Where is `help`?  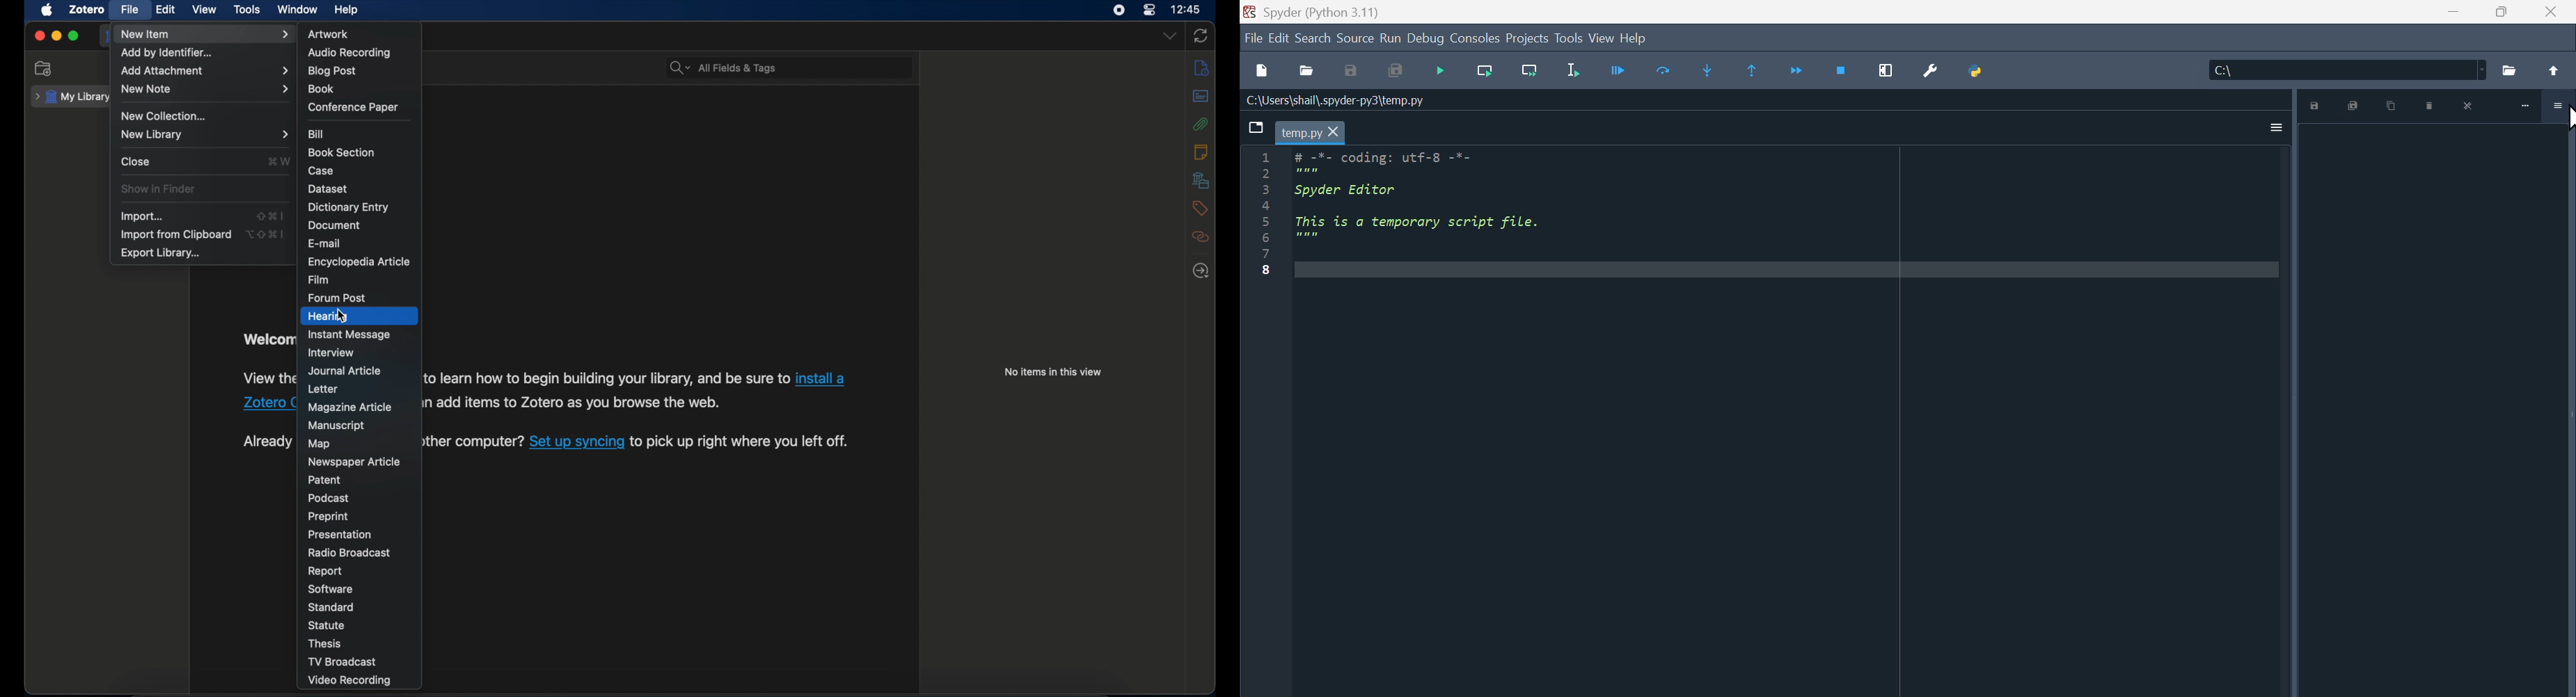 help is located at coordinates (1644, 39).